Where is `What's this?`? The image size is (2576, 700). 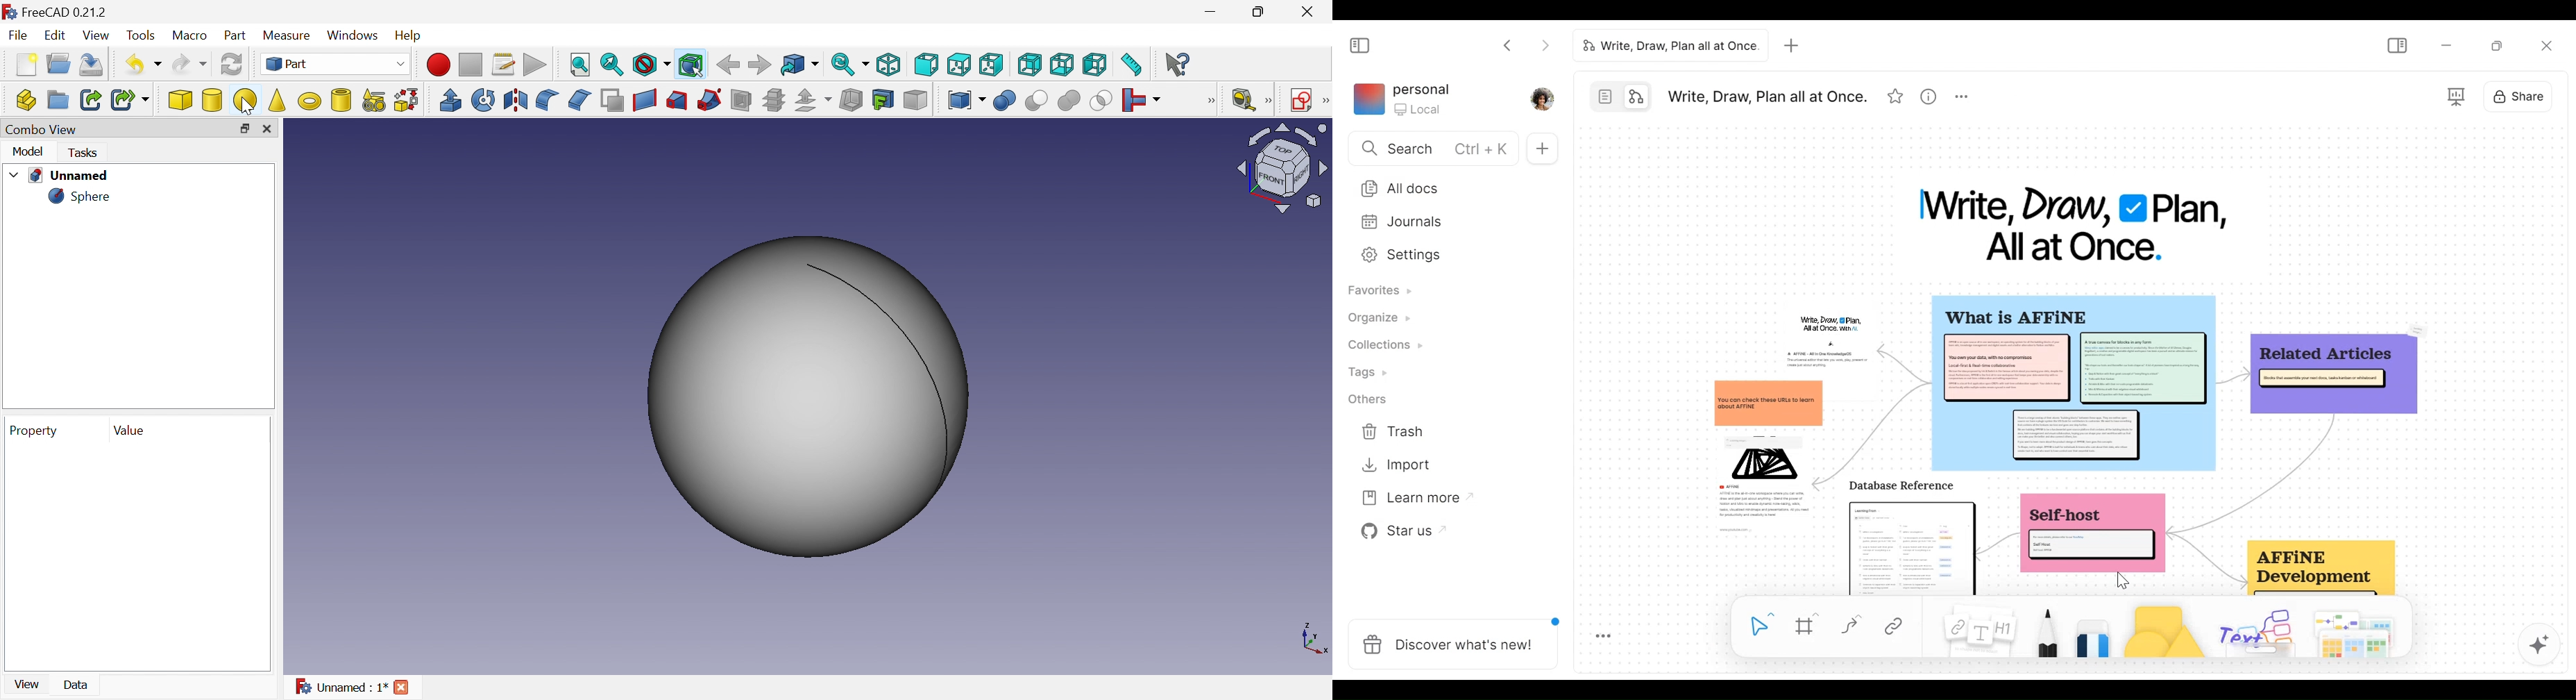
What's this? is located at coordinates (1178, 63).